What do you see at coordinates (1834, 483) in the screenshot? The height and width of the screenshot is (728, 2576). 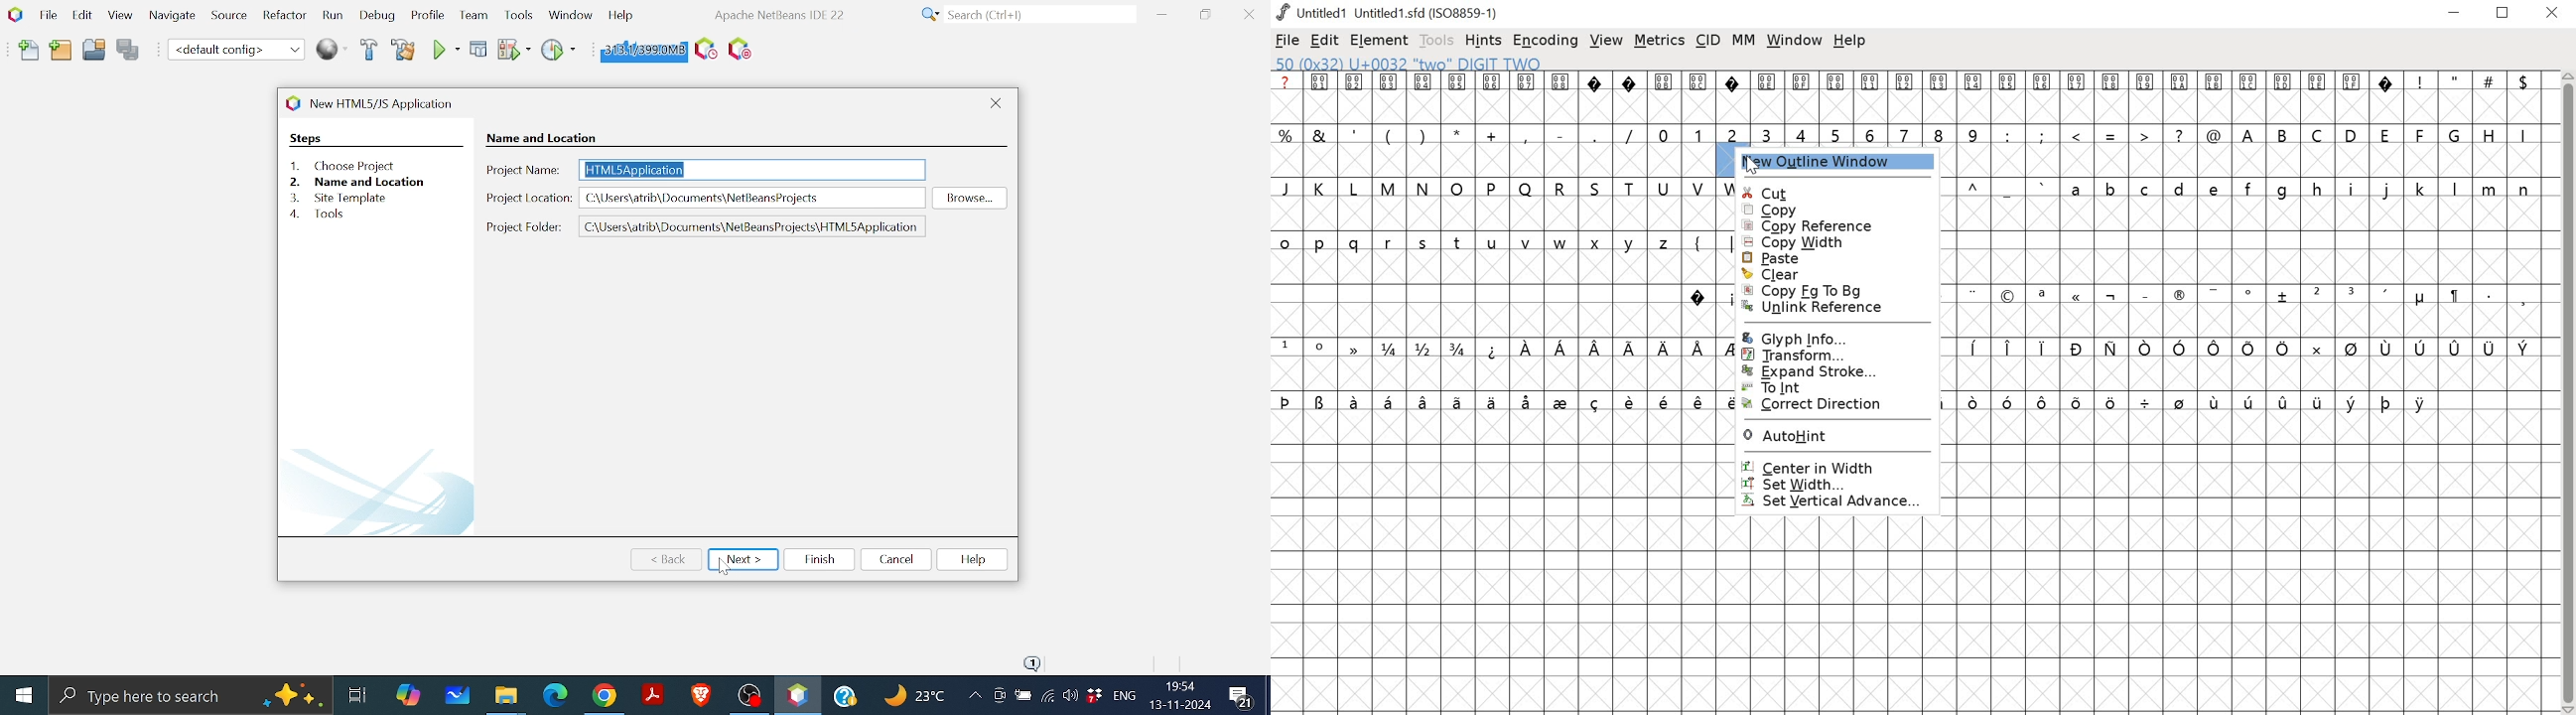 I see `SET WIDTH` at bounding box center [1834, 483].